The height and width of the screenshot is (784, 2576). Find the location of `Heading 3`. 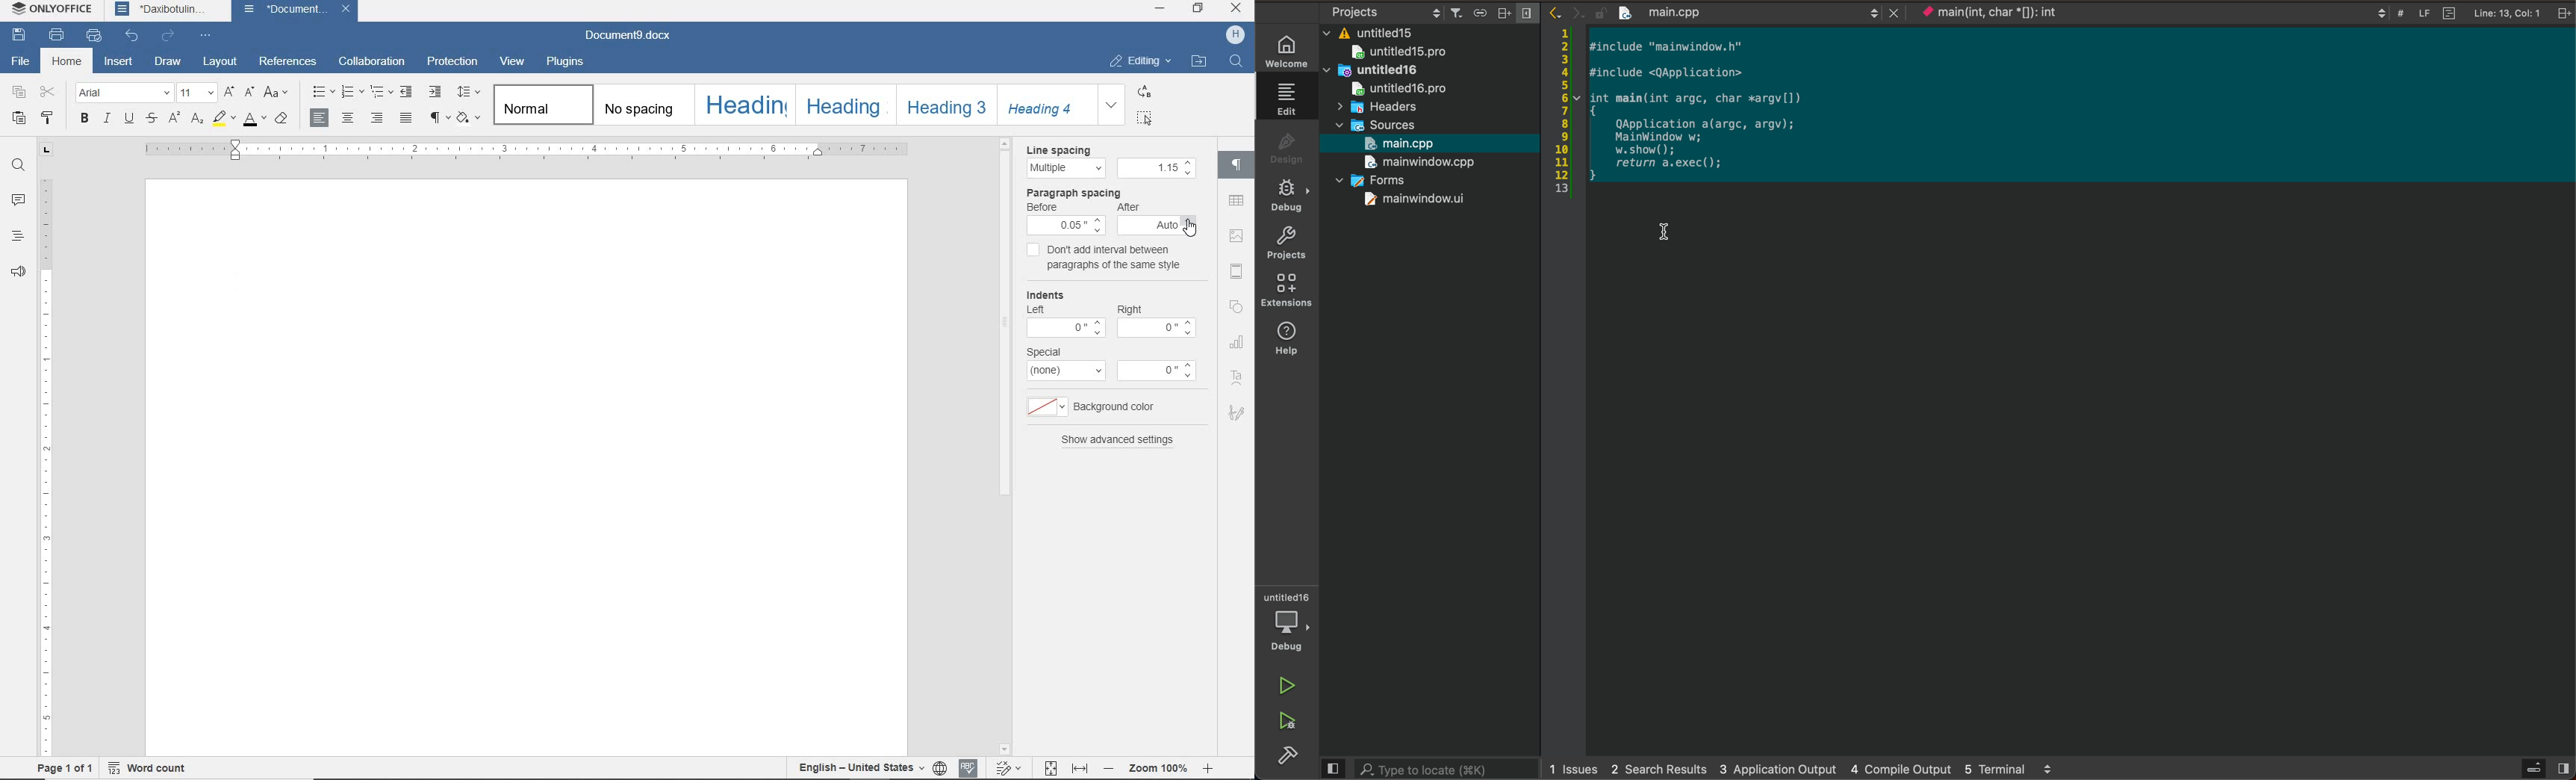

Heading 3 is located at coordinates (947, 105).